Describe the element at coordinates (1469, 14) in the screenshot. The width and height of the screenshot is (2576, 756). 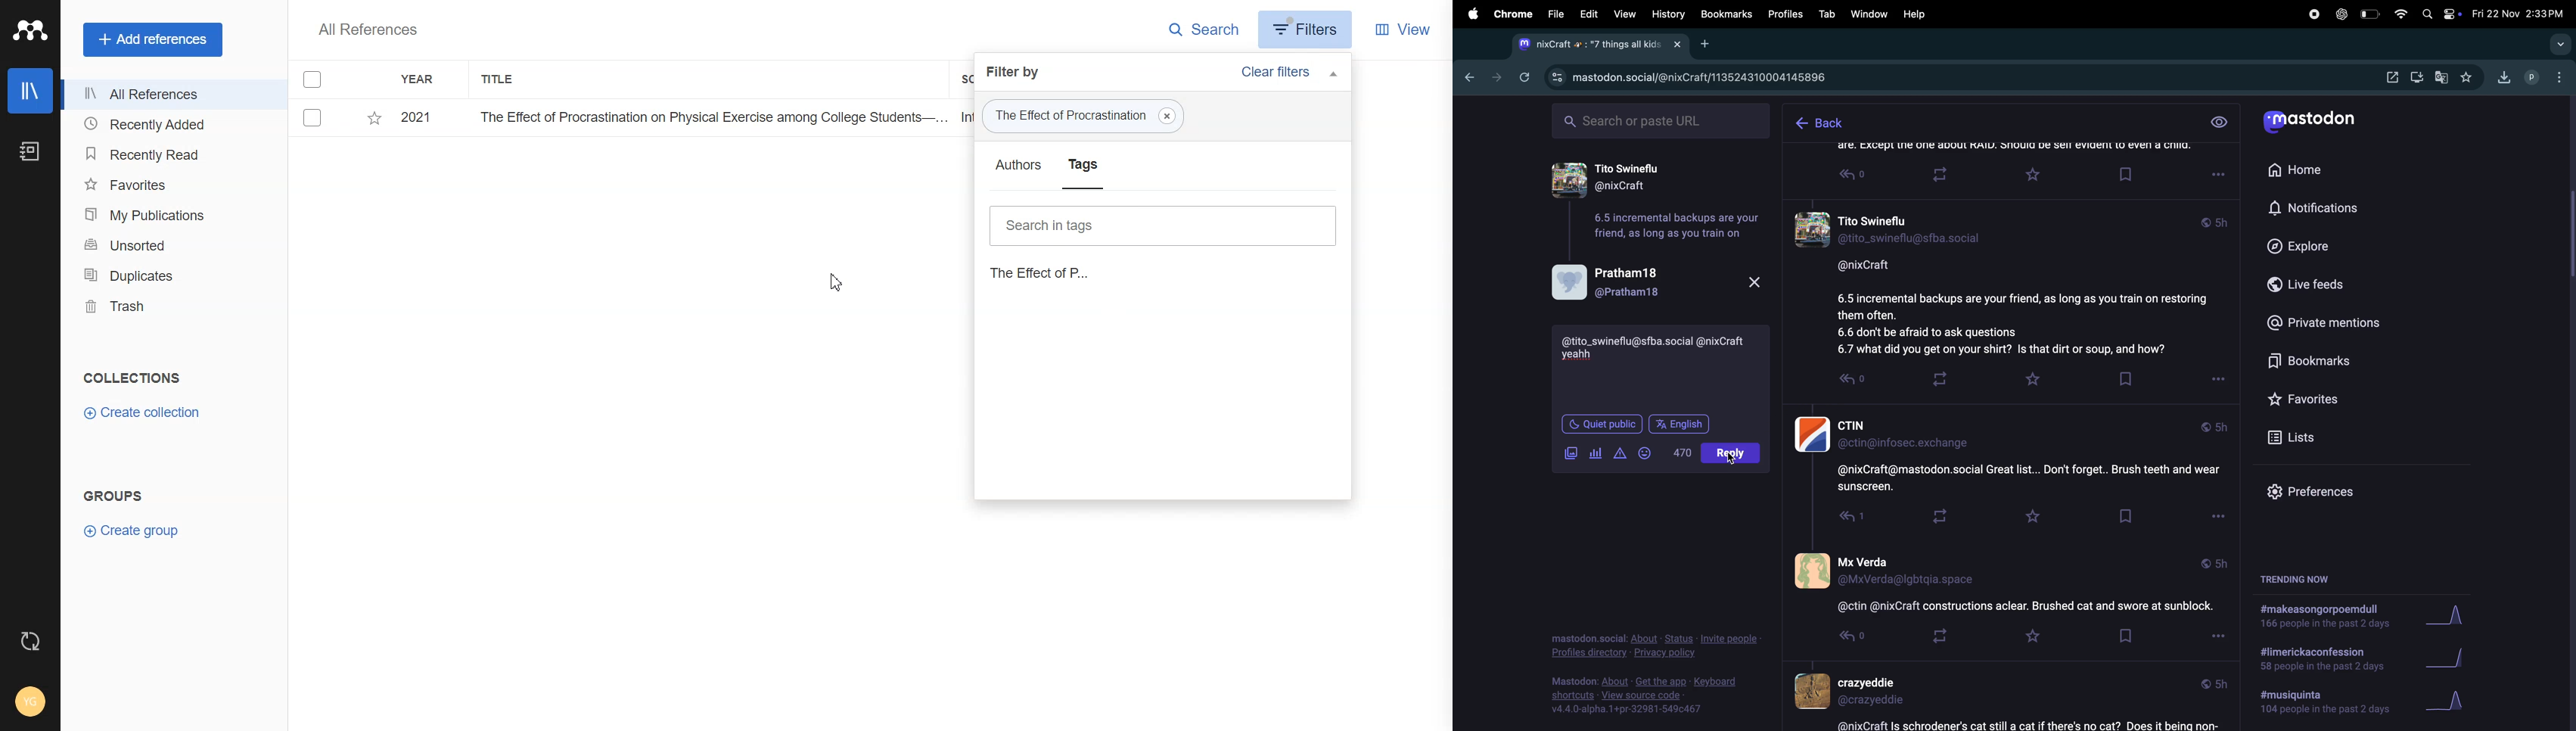
I see `apple menu` at that location.